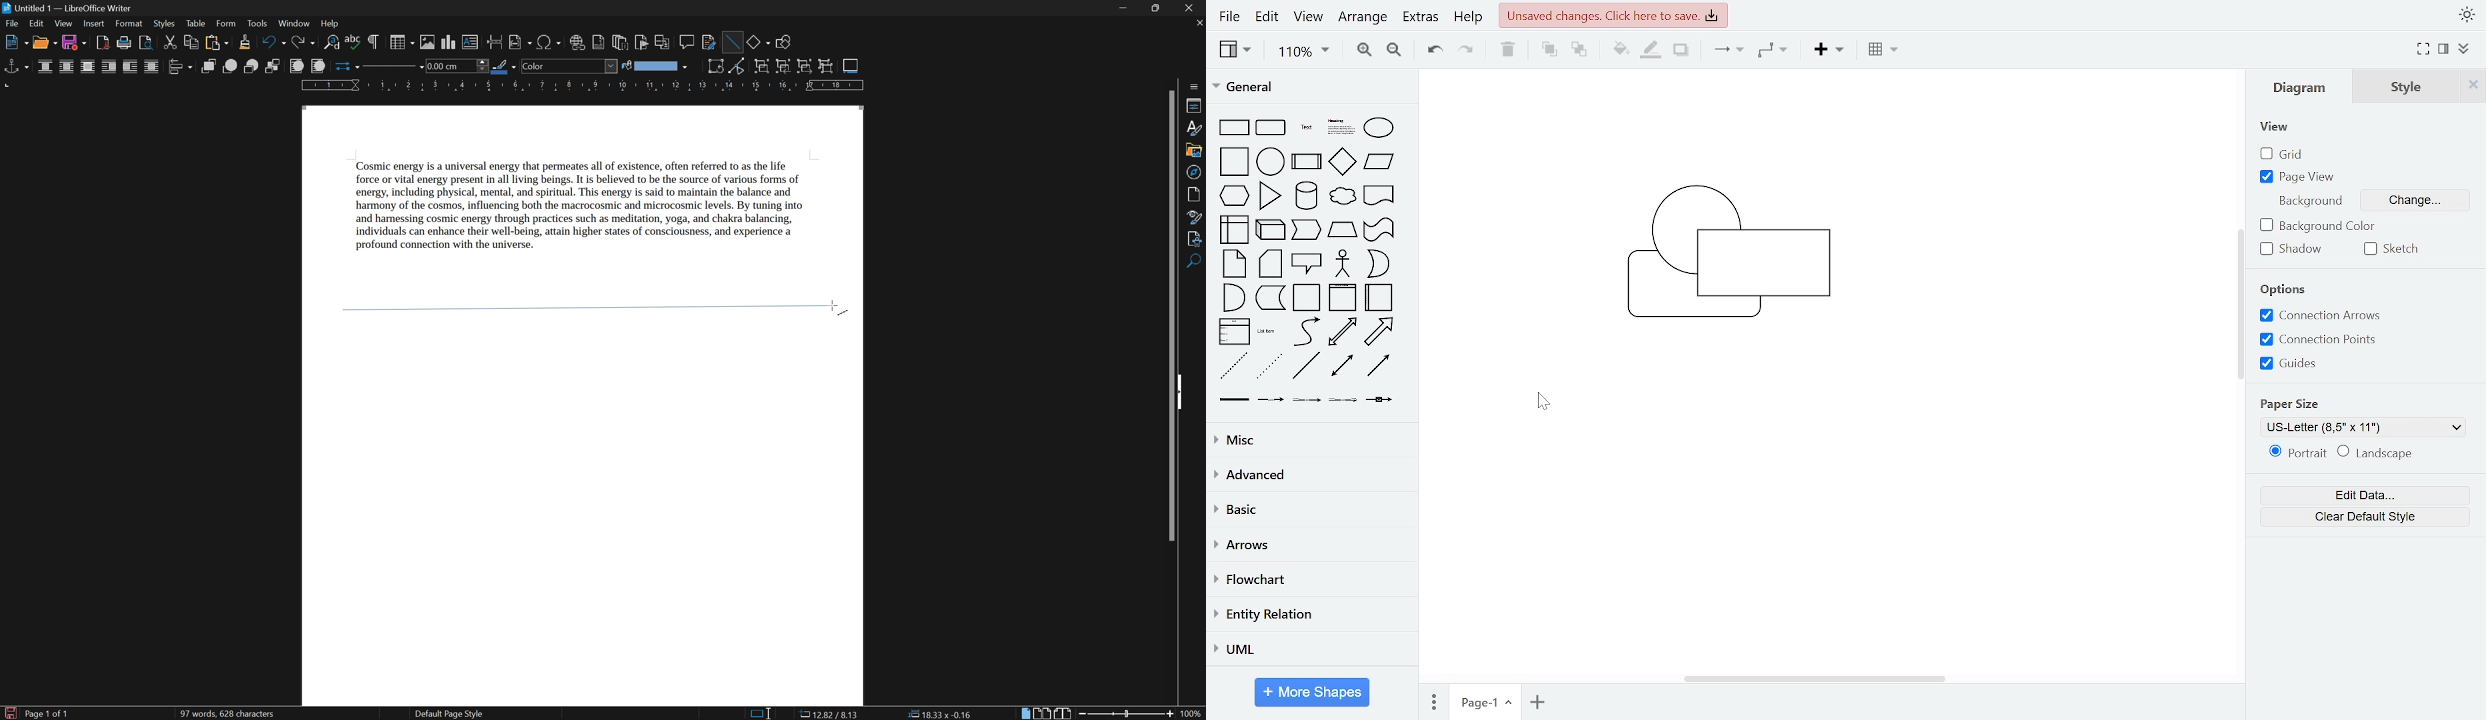 This screenshot has height=728, width=2492. I want to click on actor, so click(1342, 263).